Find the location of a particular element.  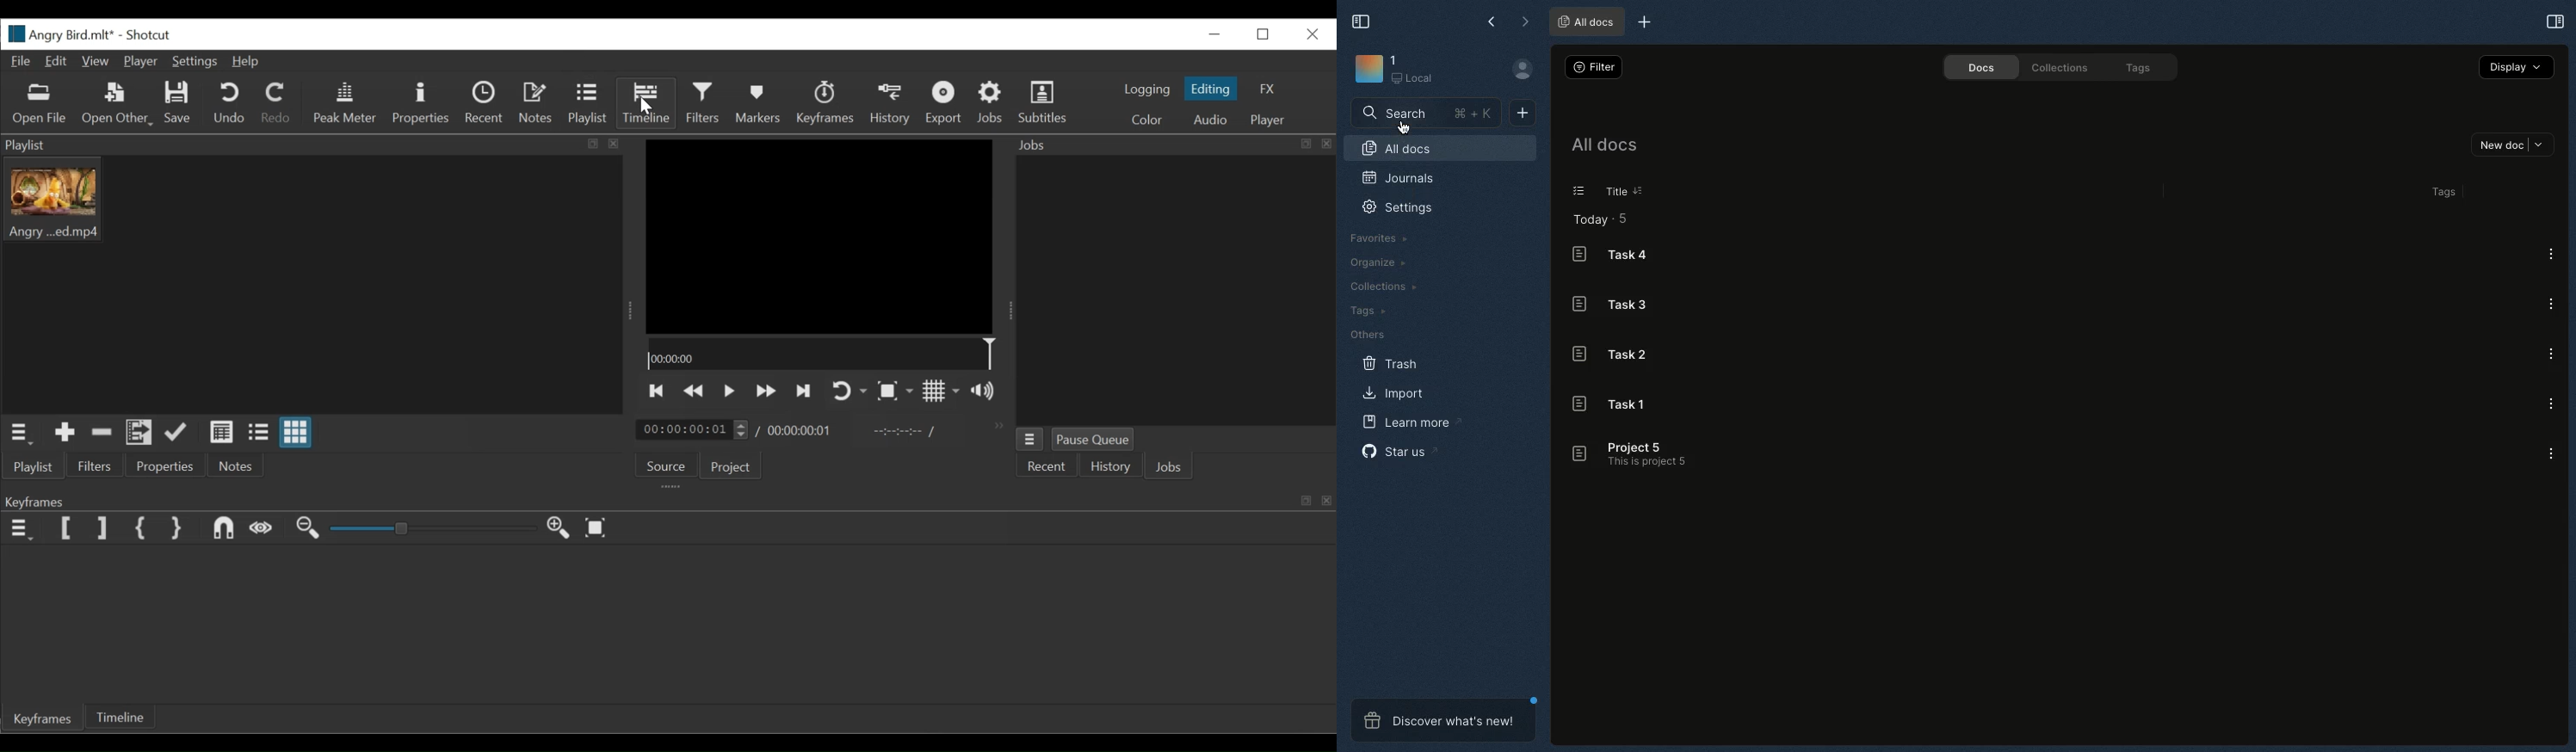

Tags is located at coordinates (2441, 190).